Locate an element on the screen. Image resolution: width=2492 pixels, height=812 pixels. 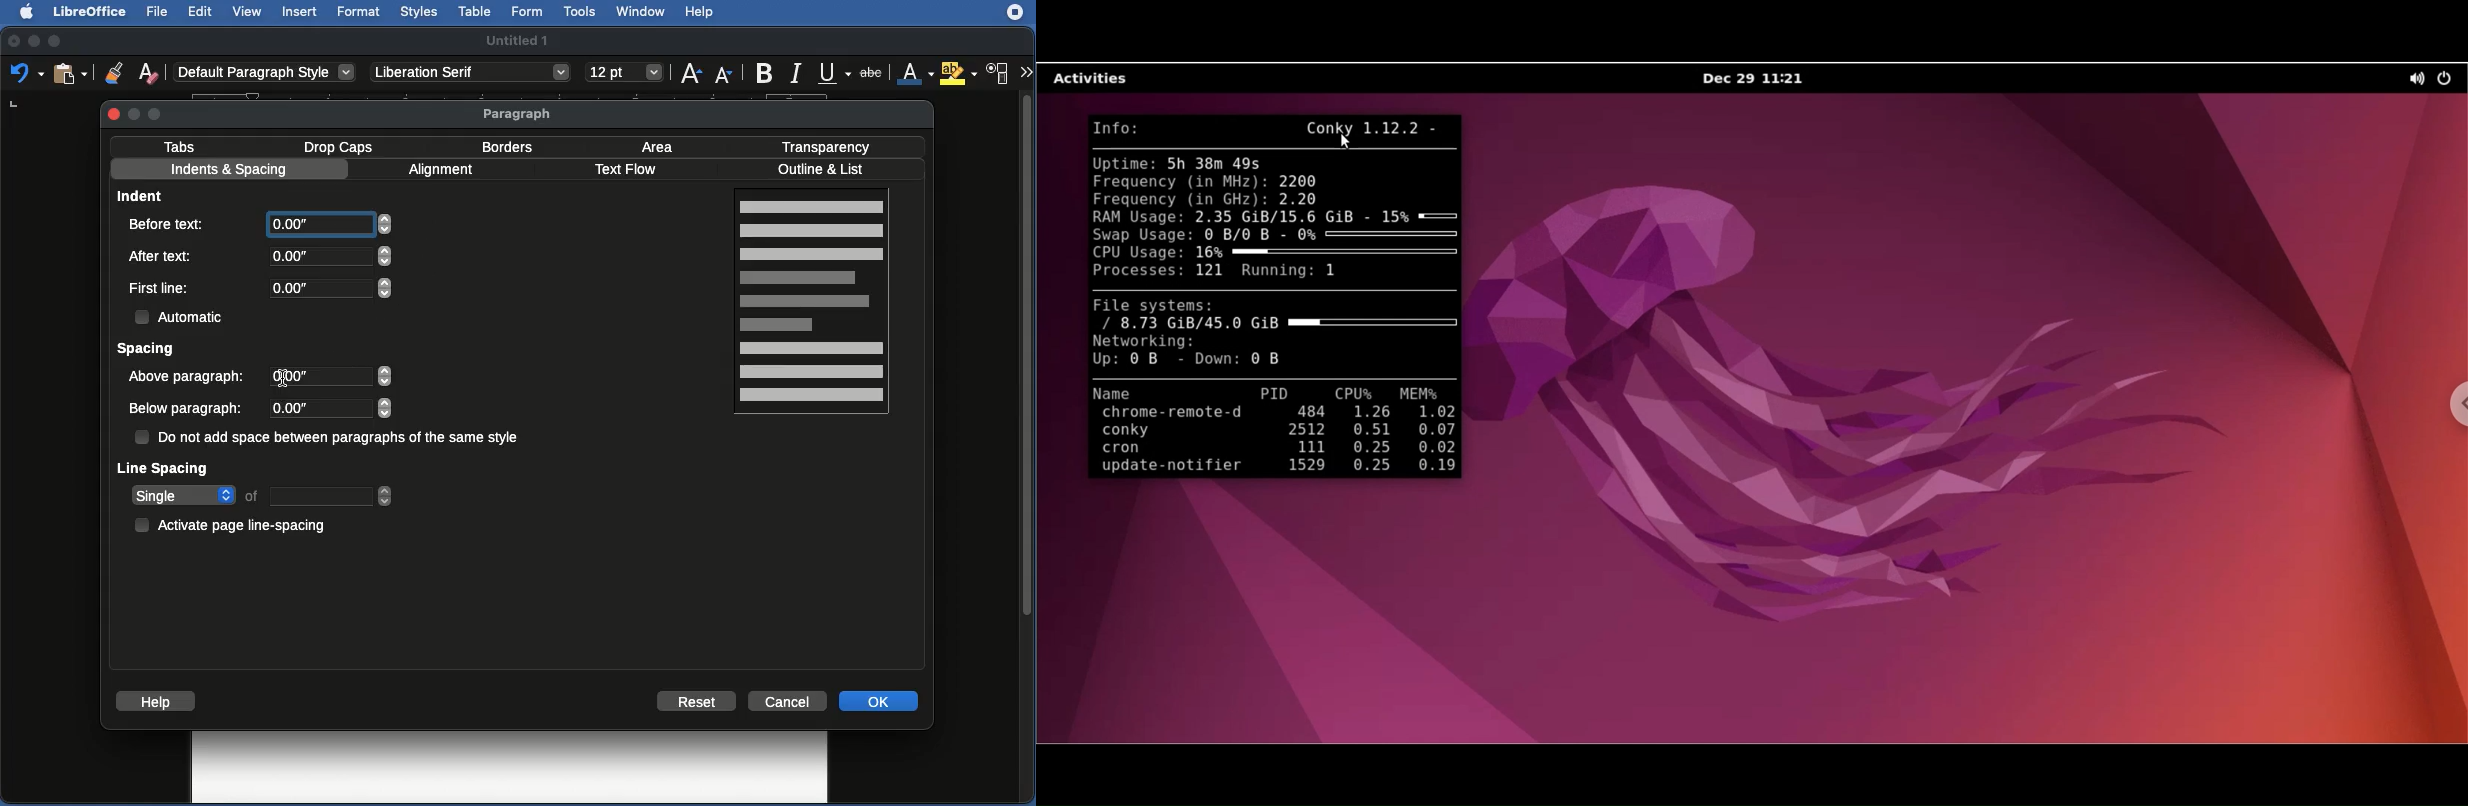
Strikethrough is located at coordinates (875, 73).